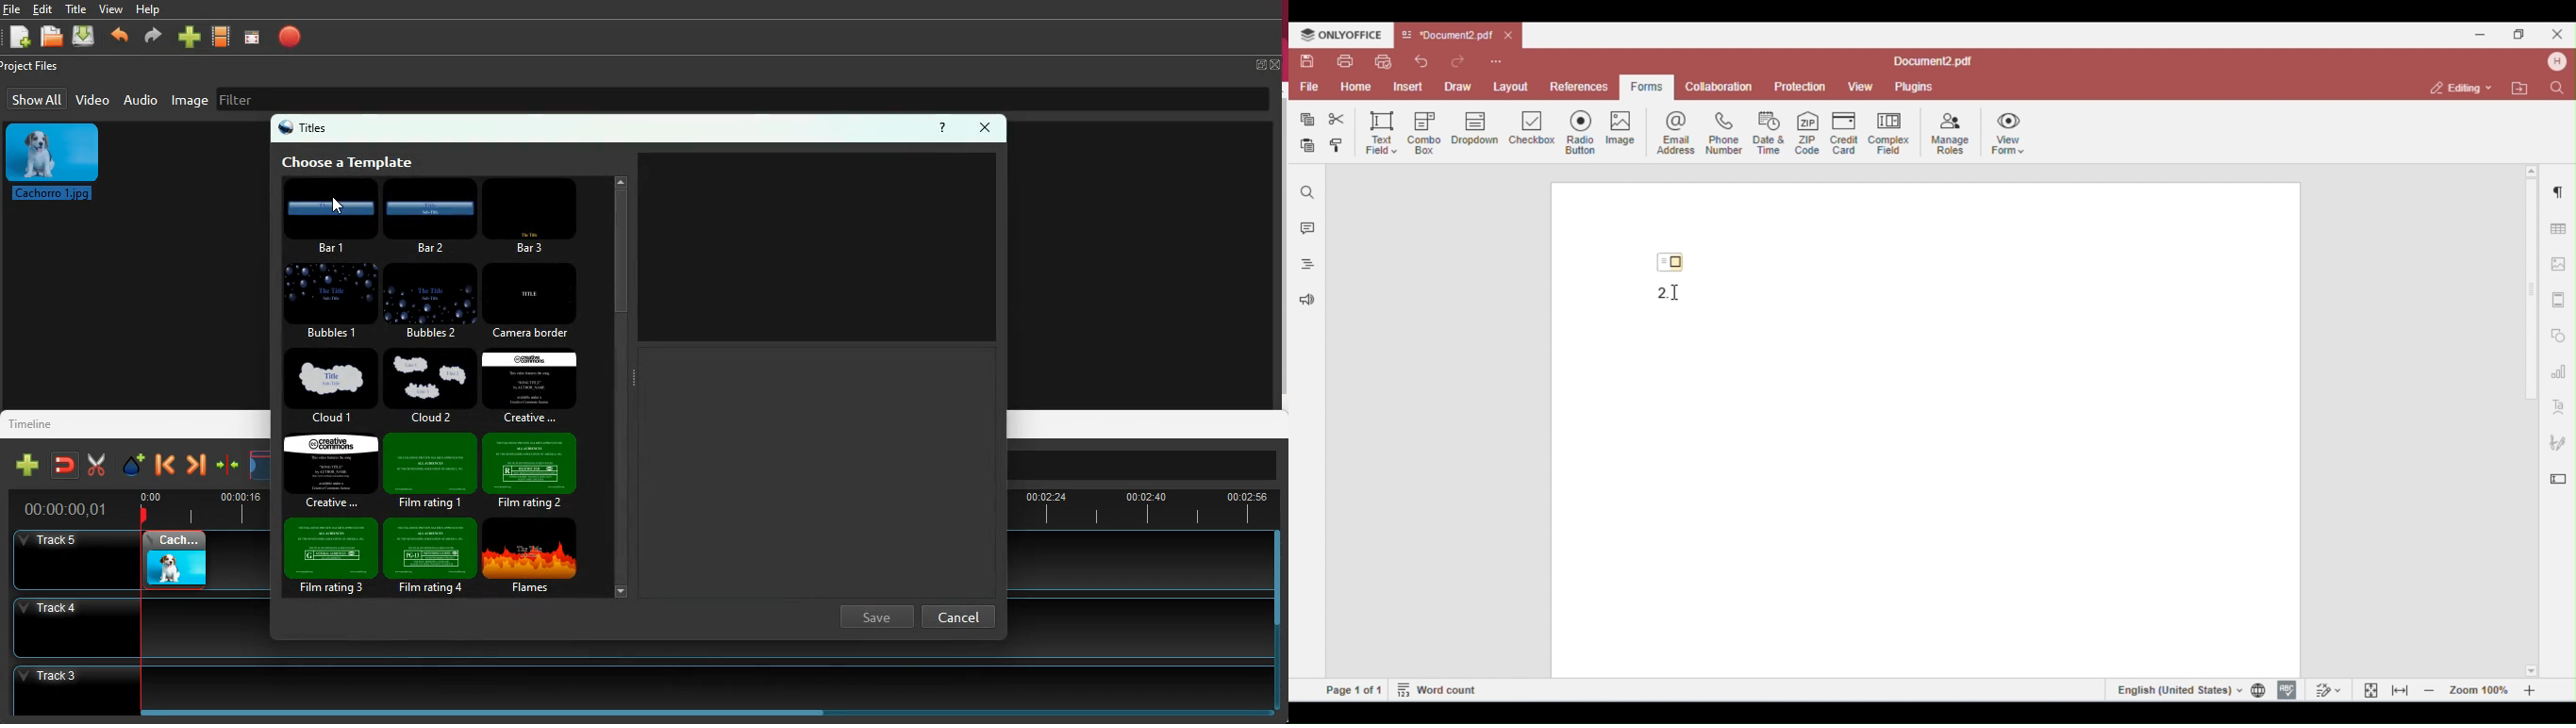 The image size is (2576, 728). Describe the element at coordinates (165, 465) in the screenshot. I see `back` at that location.